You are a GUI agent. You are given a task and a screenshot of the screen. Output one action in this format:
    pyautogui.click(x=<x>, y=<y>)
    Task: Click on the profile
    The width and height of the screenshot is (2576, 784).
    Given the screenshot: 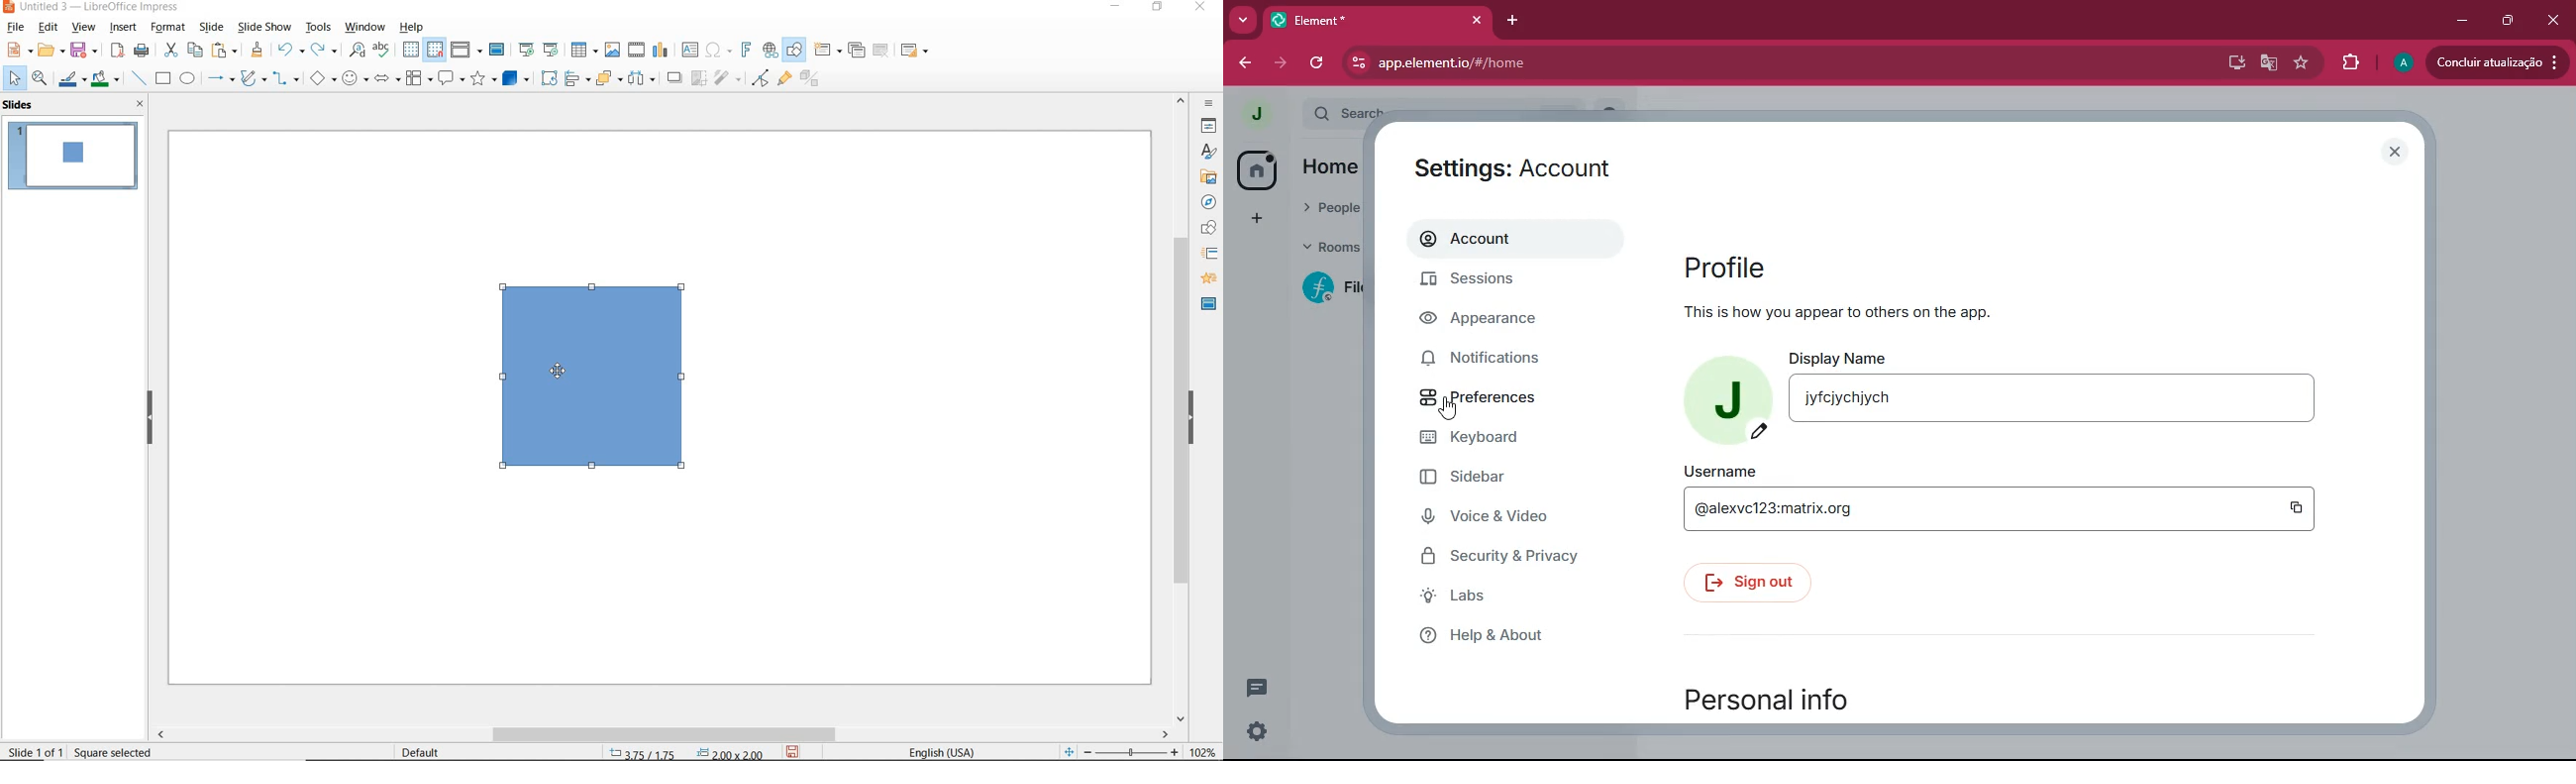 What is the action you would take?
    pyautogui.click(x=1741, y=264)
    